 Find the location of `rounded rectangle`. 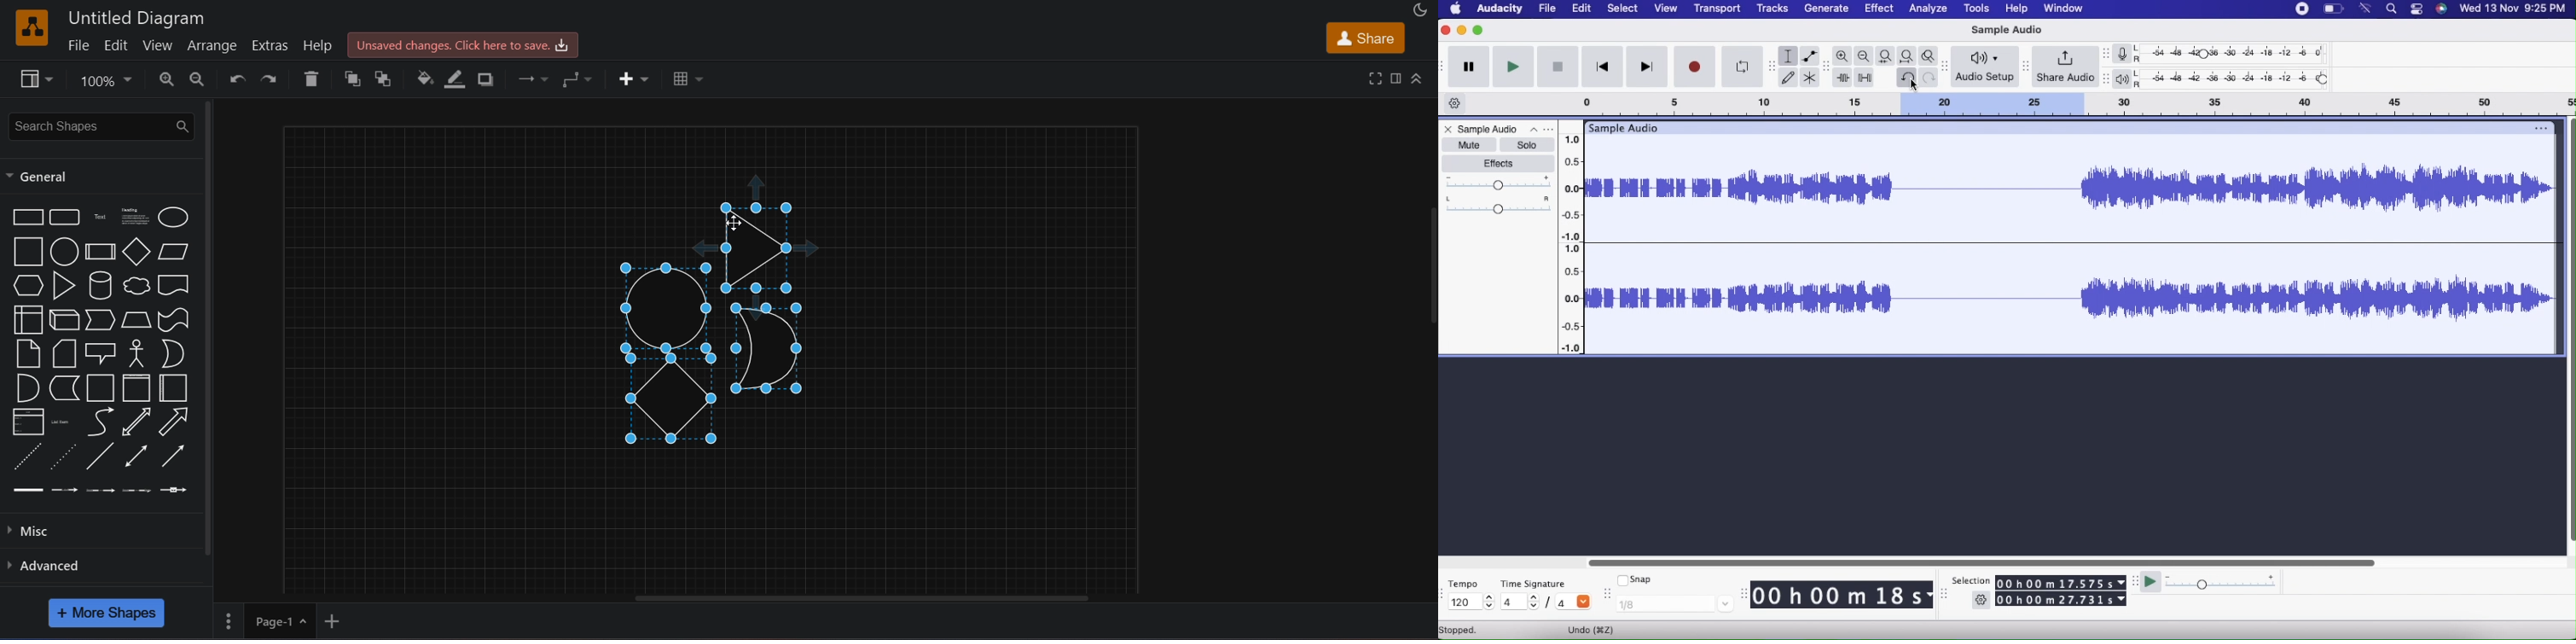

rounded rectangle is located at coordinates (66, 218).